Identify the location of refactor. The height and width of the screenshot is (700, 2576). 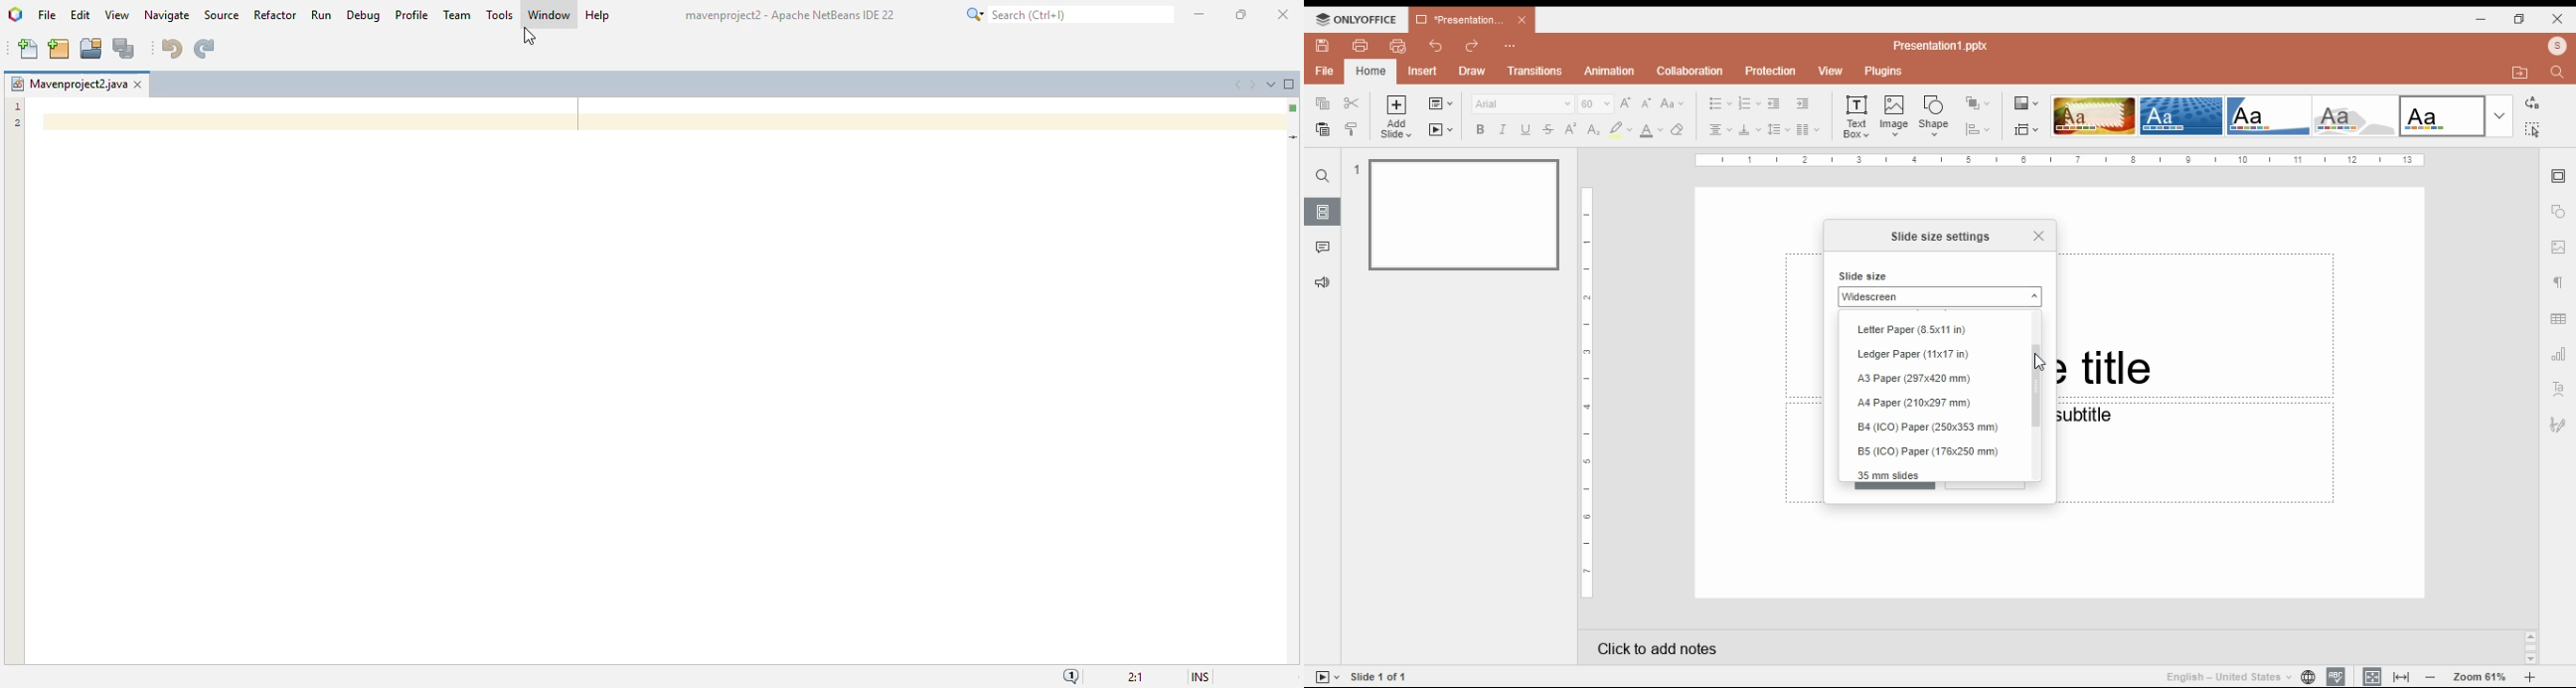
(276, 14).